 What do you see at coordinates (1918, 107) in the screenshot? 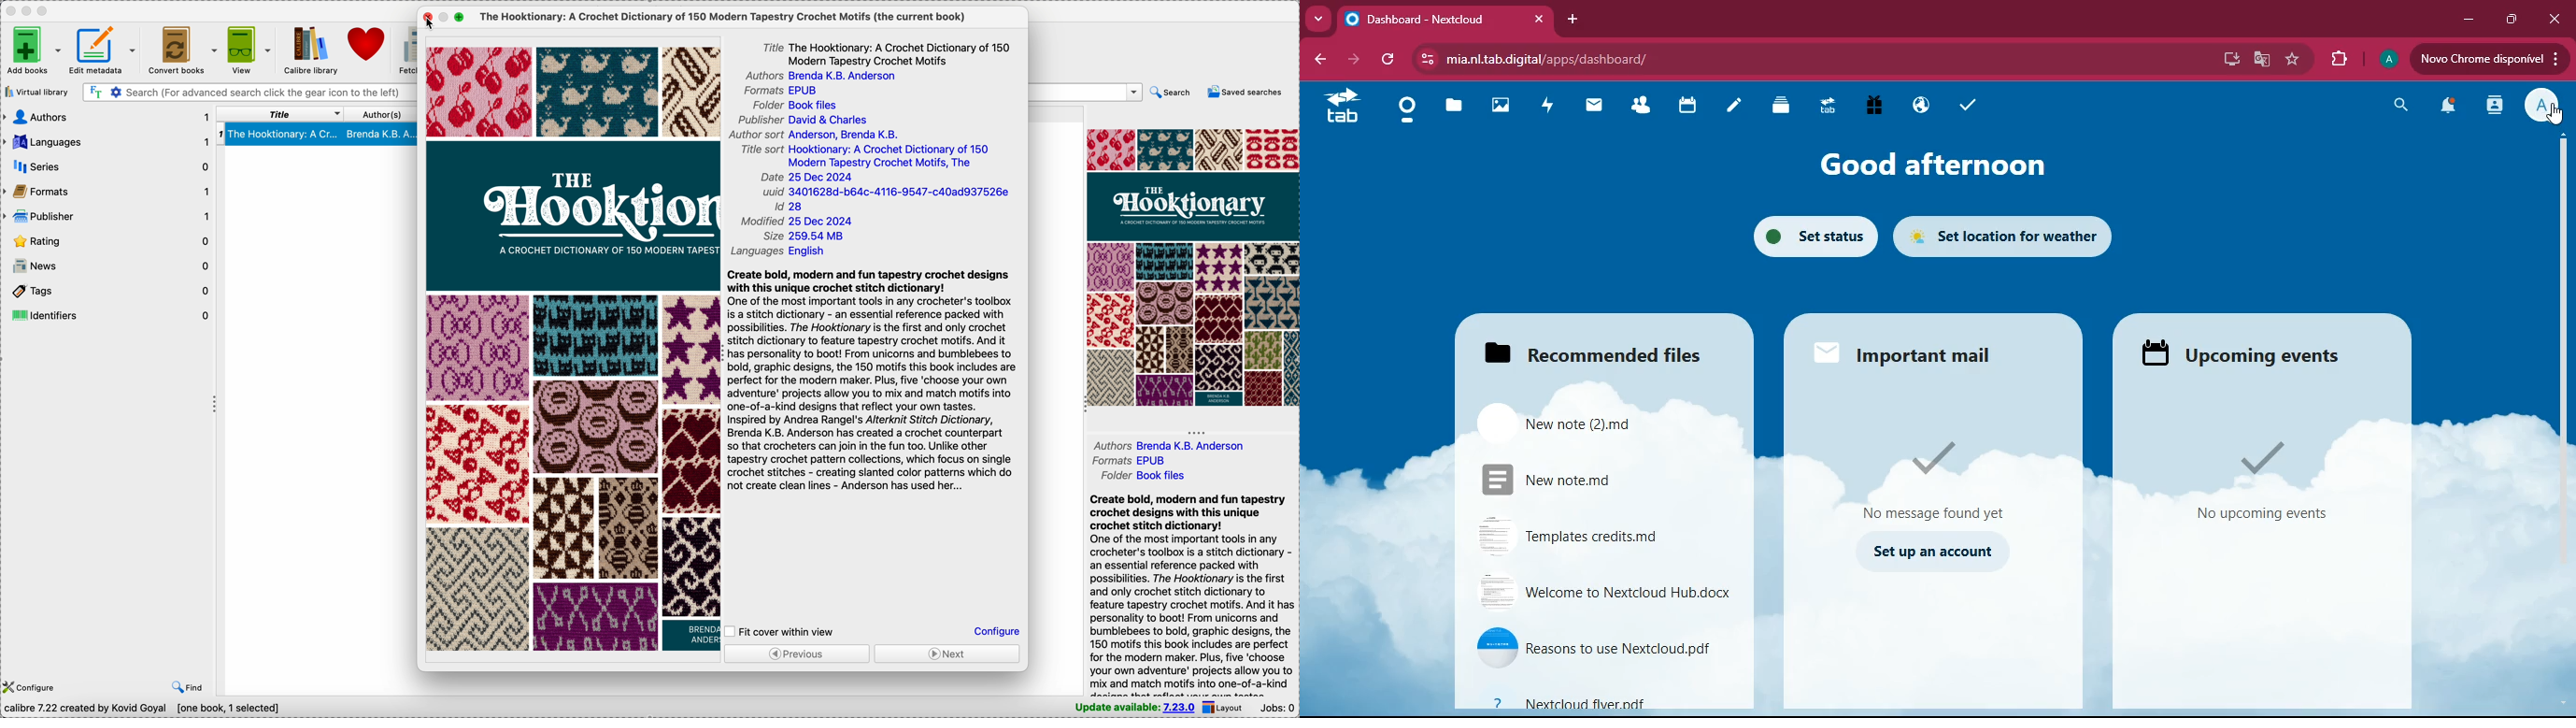
I see `public` at bounding box center [1918, 107].